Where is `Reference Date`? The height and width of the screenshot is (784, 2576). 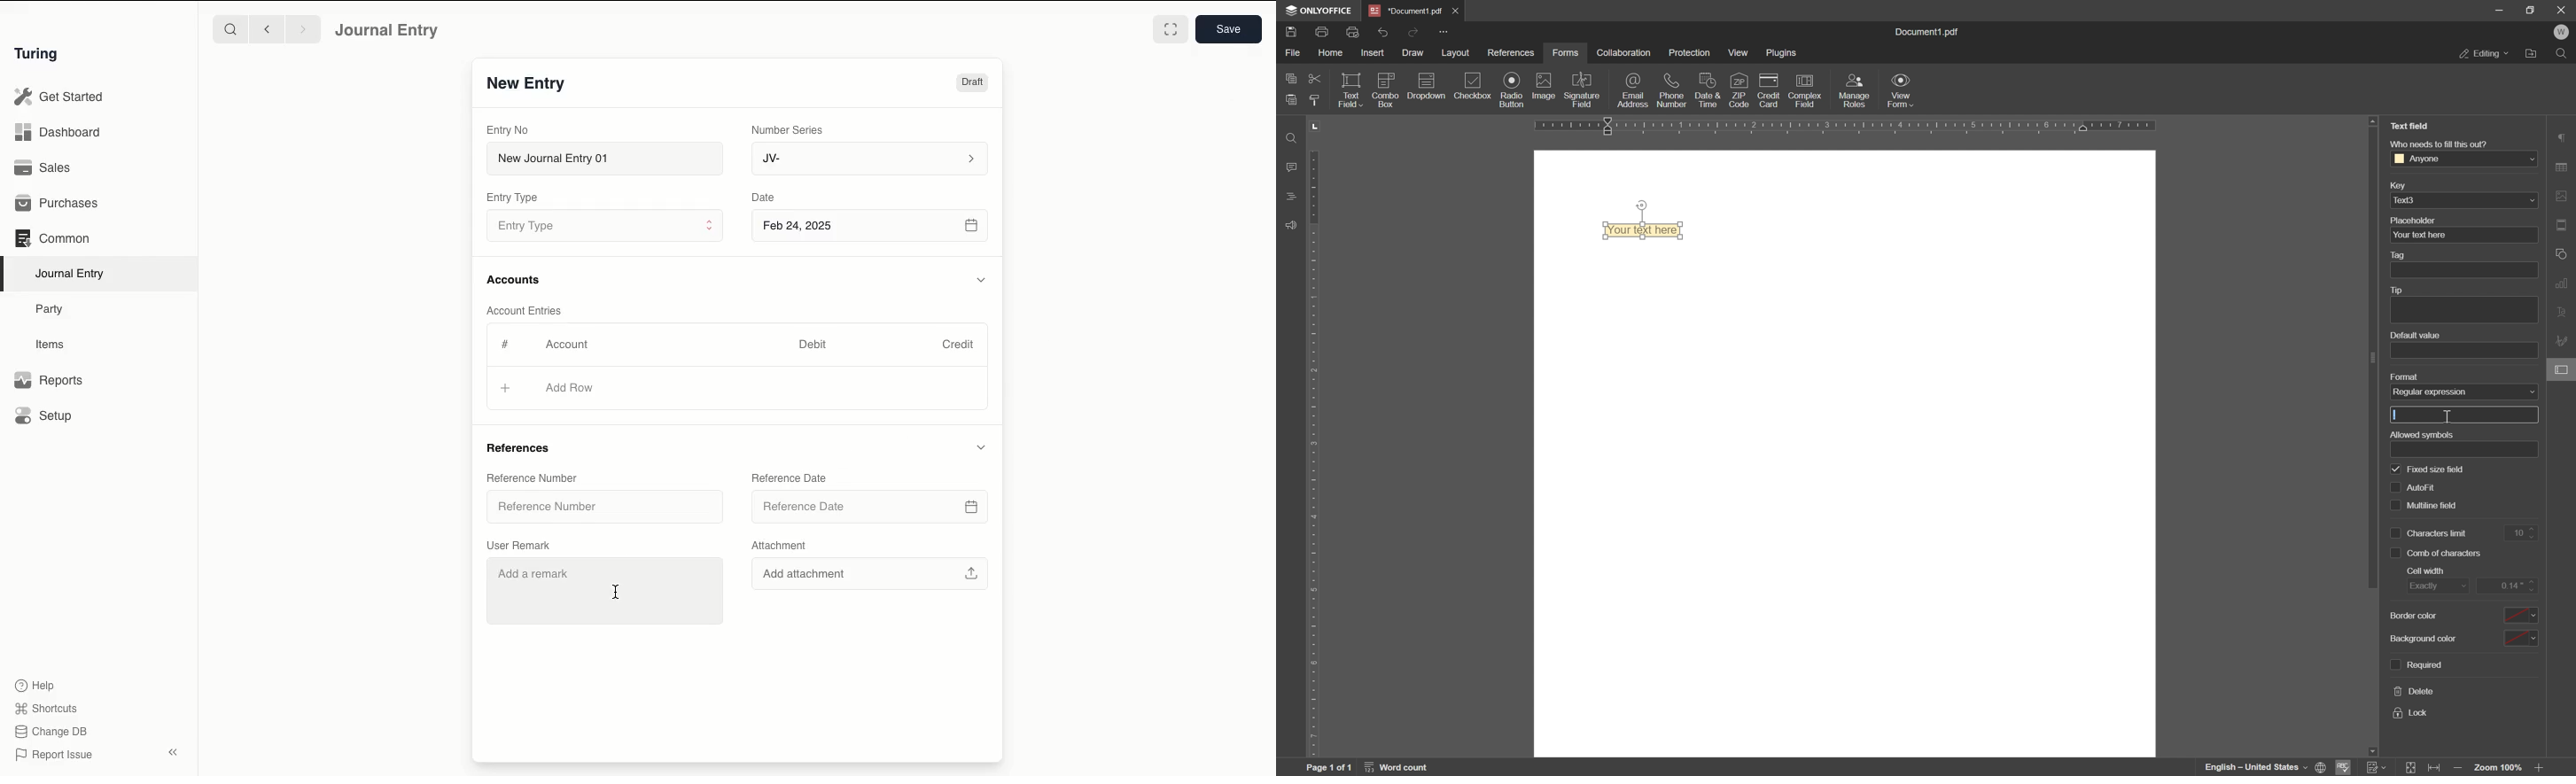 Reference Date is located at coordinates (789, 478).